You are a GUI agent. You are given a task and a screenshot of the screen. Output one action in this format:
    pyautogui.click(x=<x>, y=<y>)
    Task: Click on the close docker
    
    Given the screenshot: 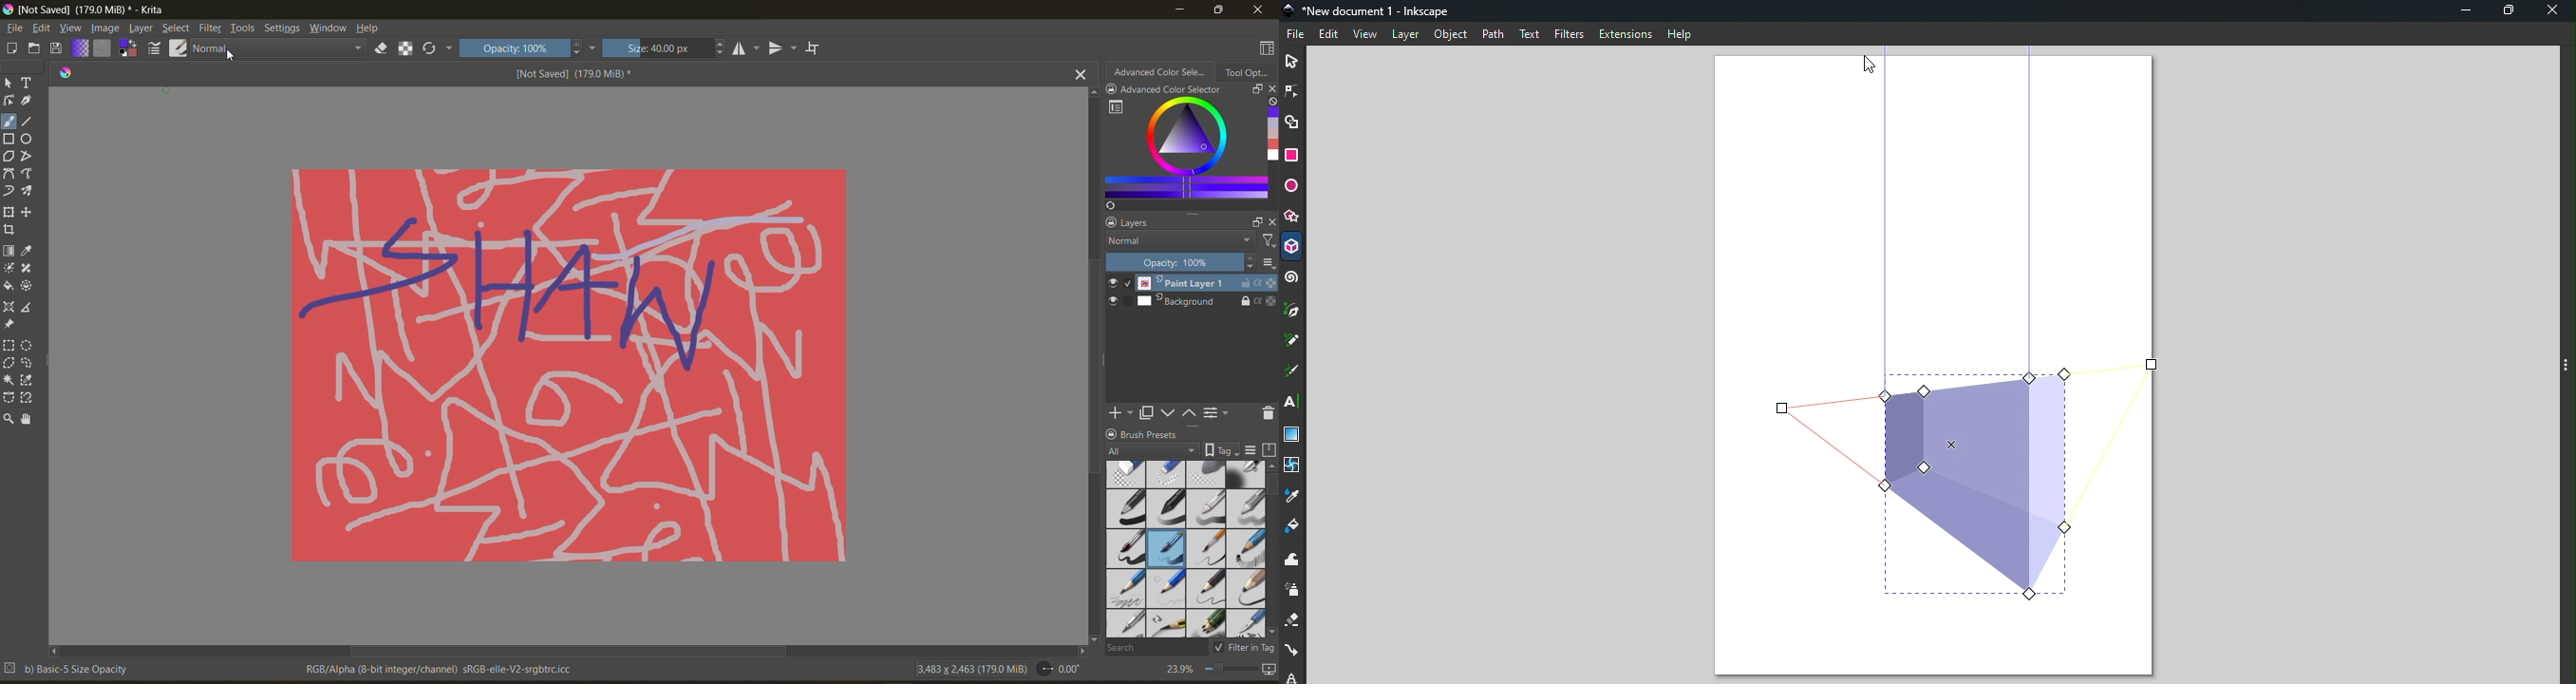 What is the action you would take?
    pyautogui.click(x=1271, y=221)
    